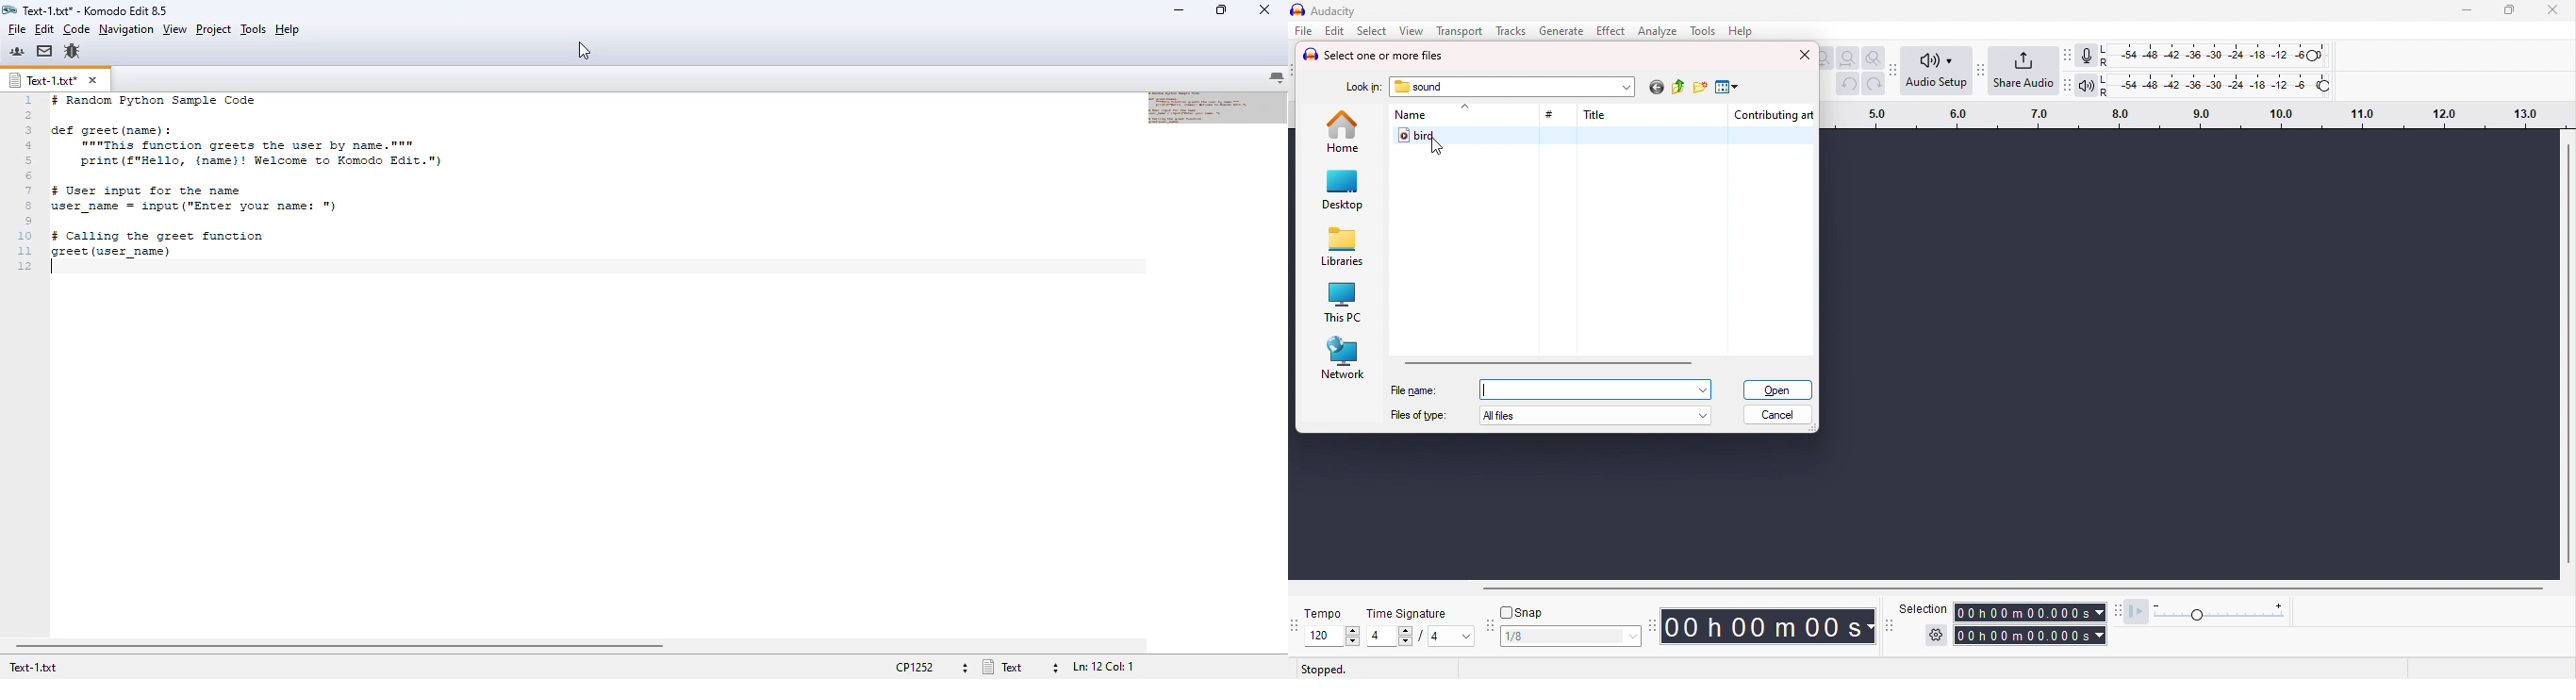  Describe the element at coordinates (1463, 108) in the screenshot. I see `drop down` at that location.